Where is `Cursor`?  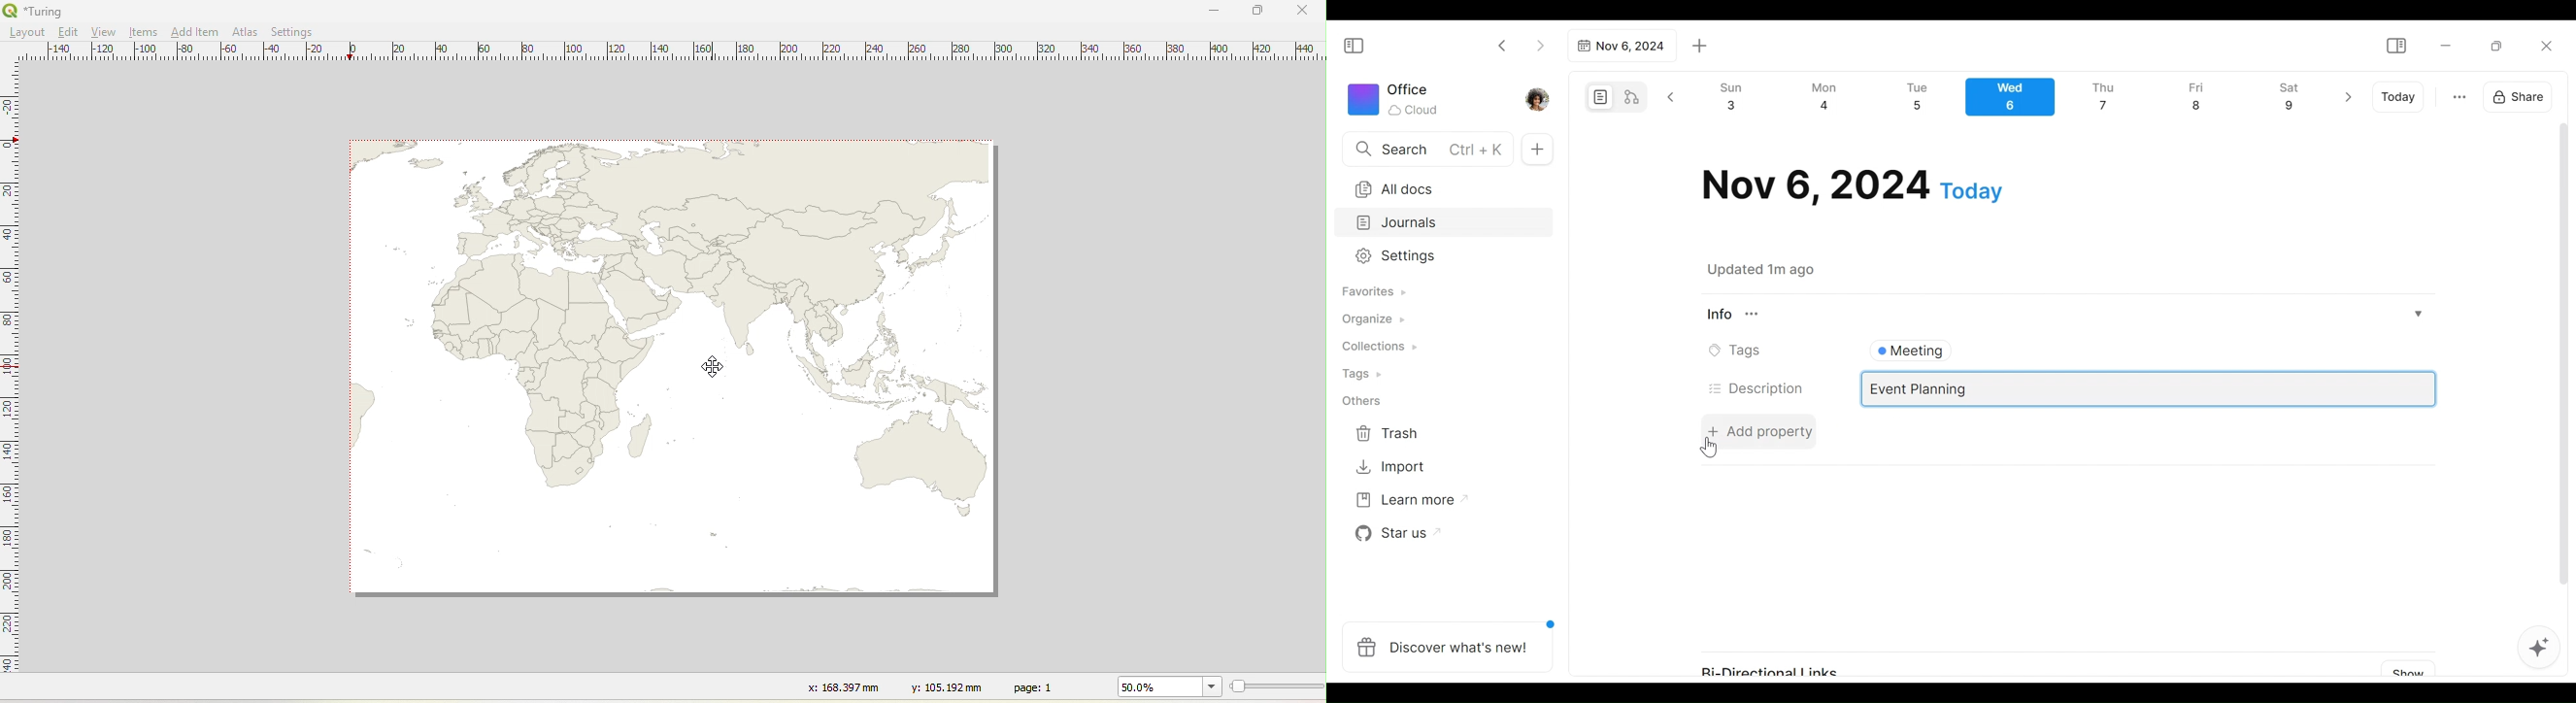 Cursor is located at coordinates (714, 368).